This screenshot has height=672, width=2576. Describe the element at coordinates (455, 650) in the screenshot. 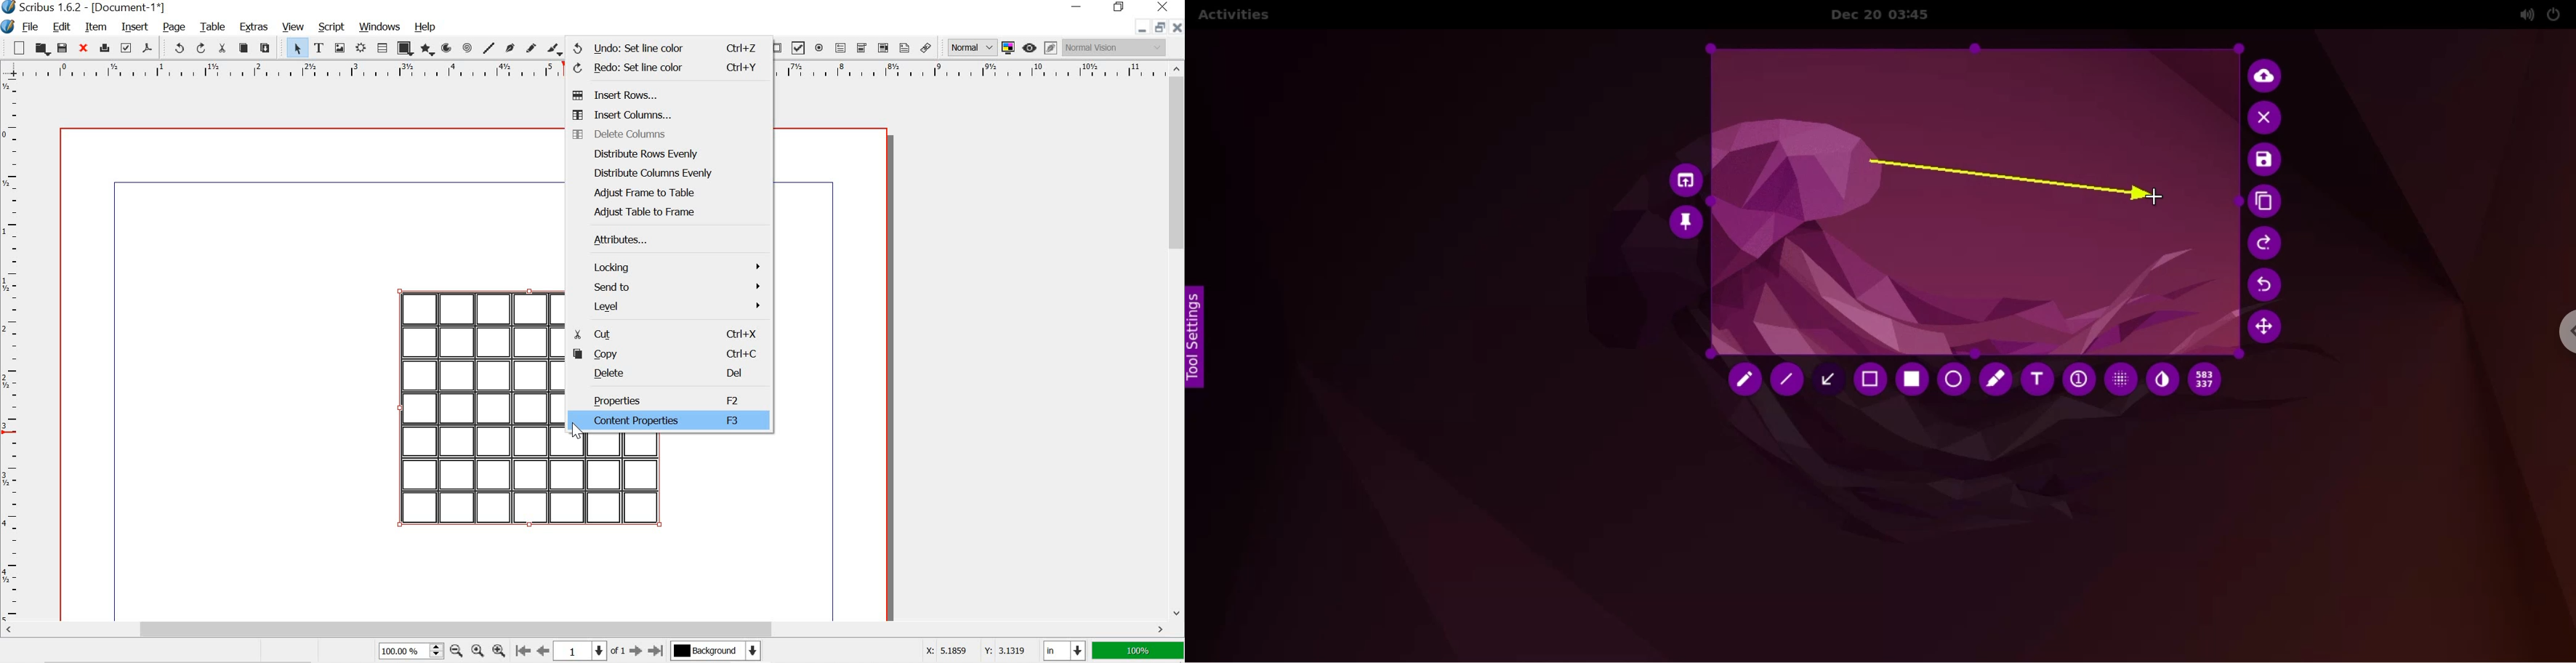

I see `zoom out` at that location.